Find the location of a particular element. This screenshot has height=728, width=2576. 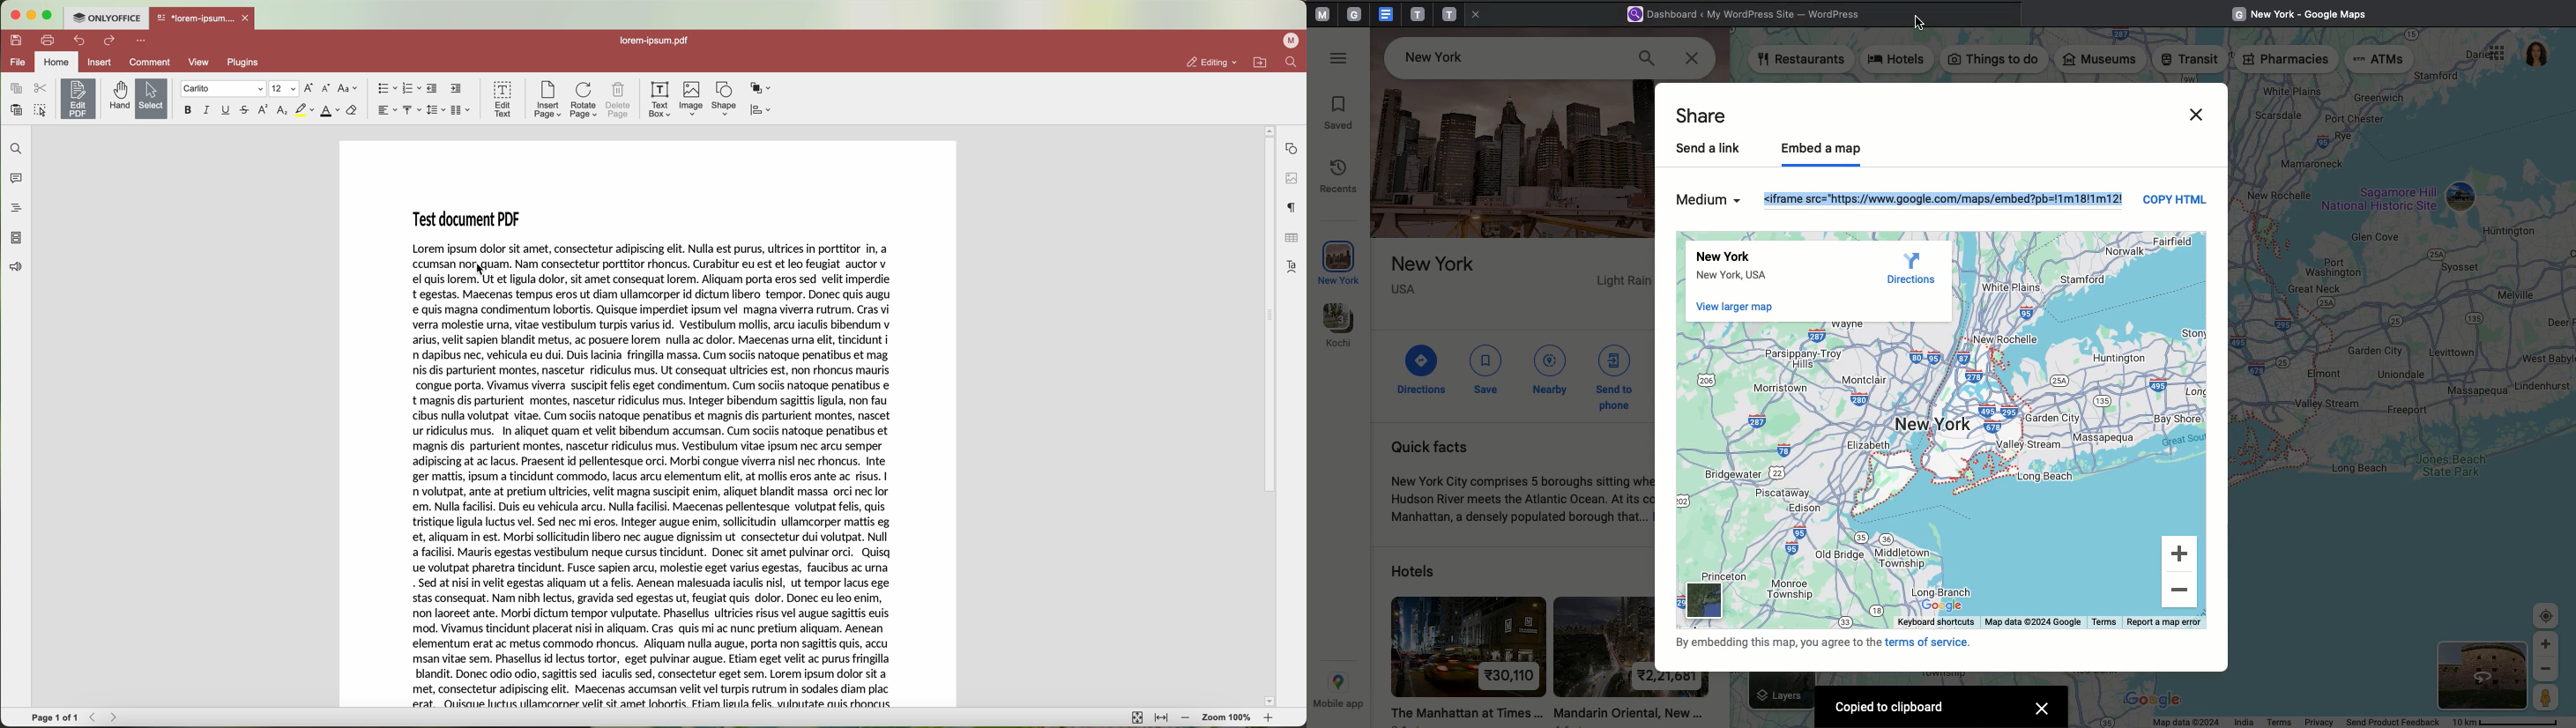

page 1 of 1 is located at coordinates (54, 719).